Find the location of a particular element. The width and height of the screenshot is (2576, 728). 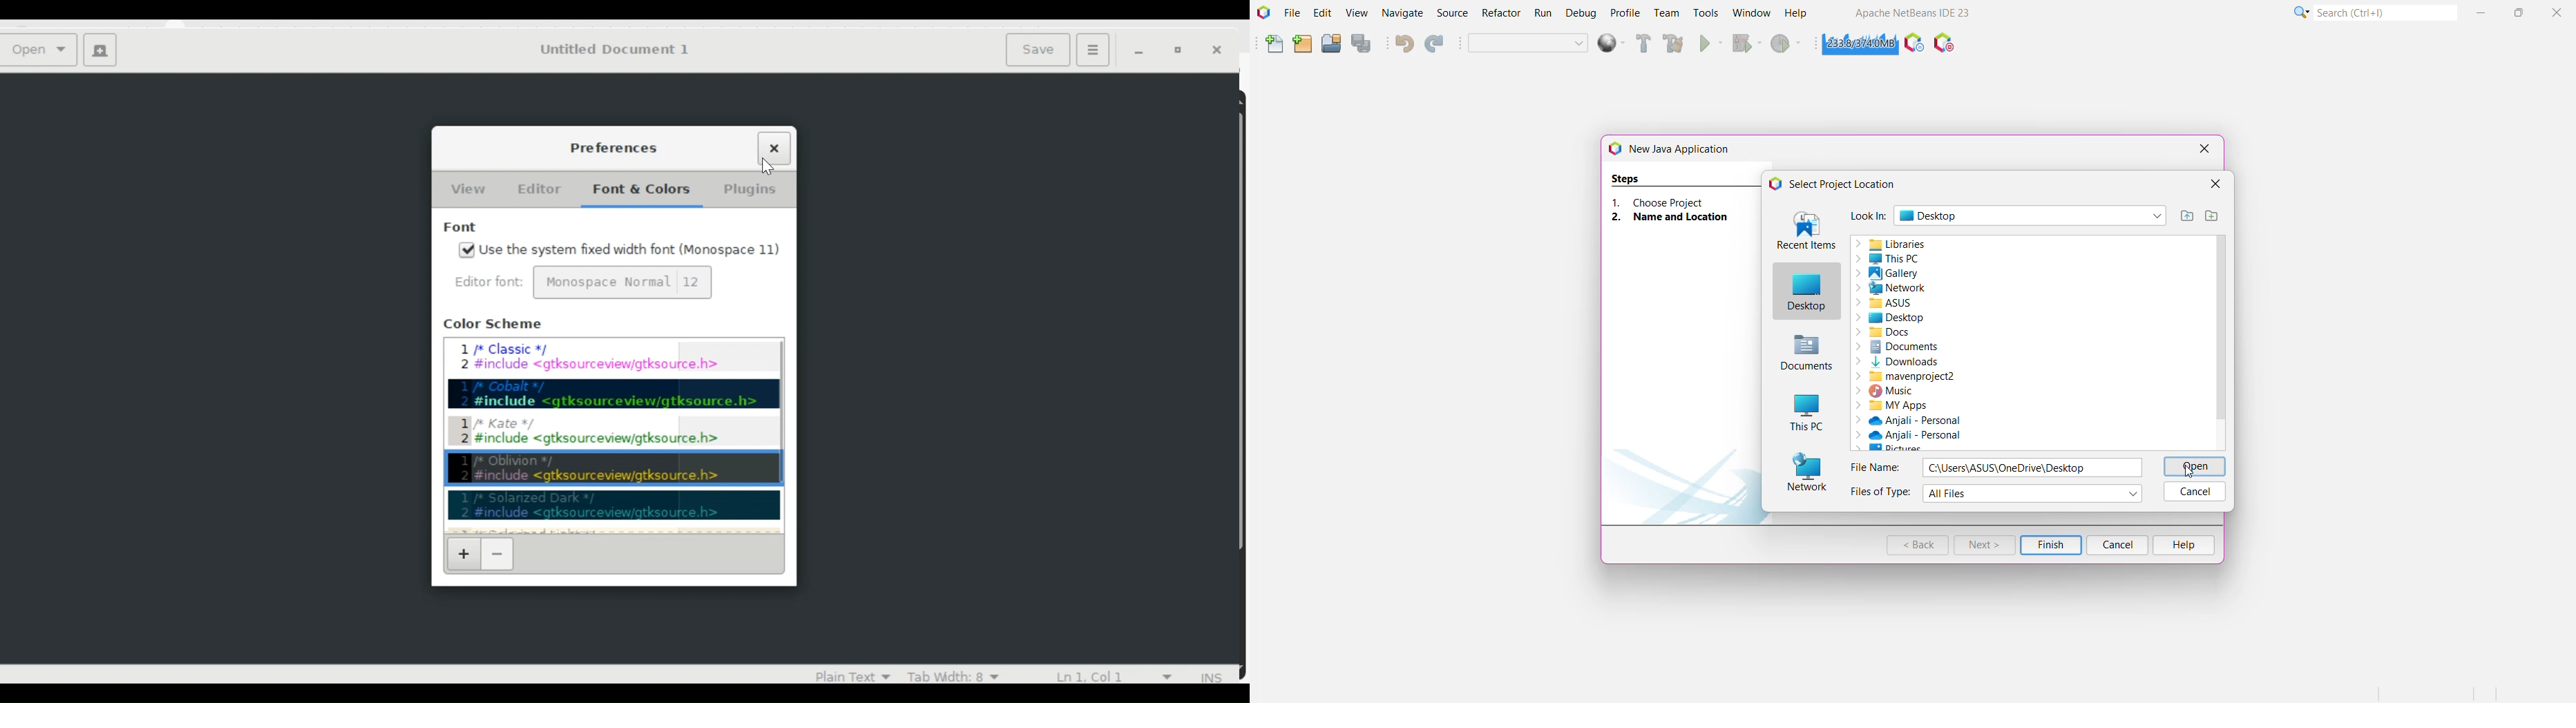

Anjali - Personal is located at coordinates (1925, 436).